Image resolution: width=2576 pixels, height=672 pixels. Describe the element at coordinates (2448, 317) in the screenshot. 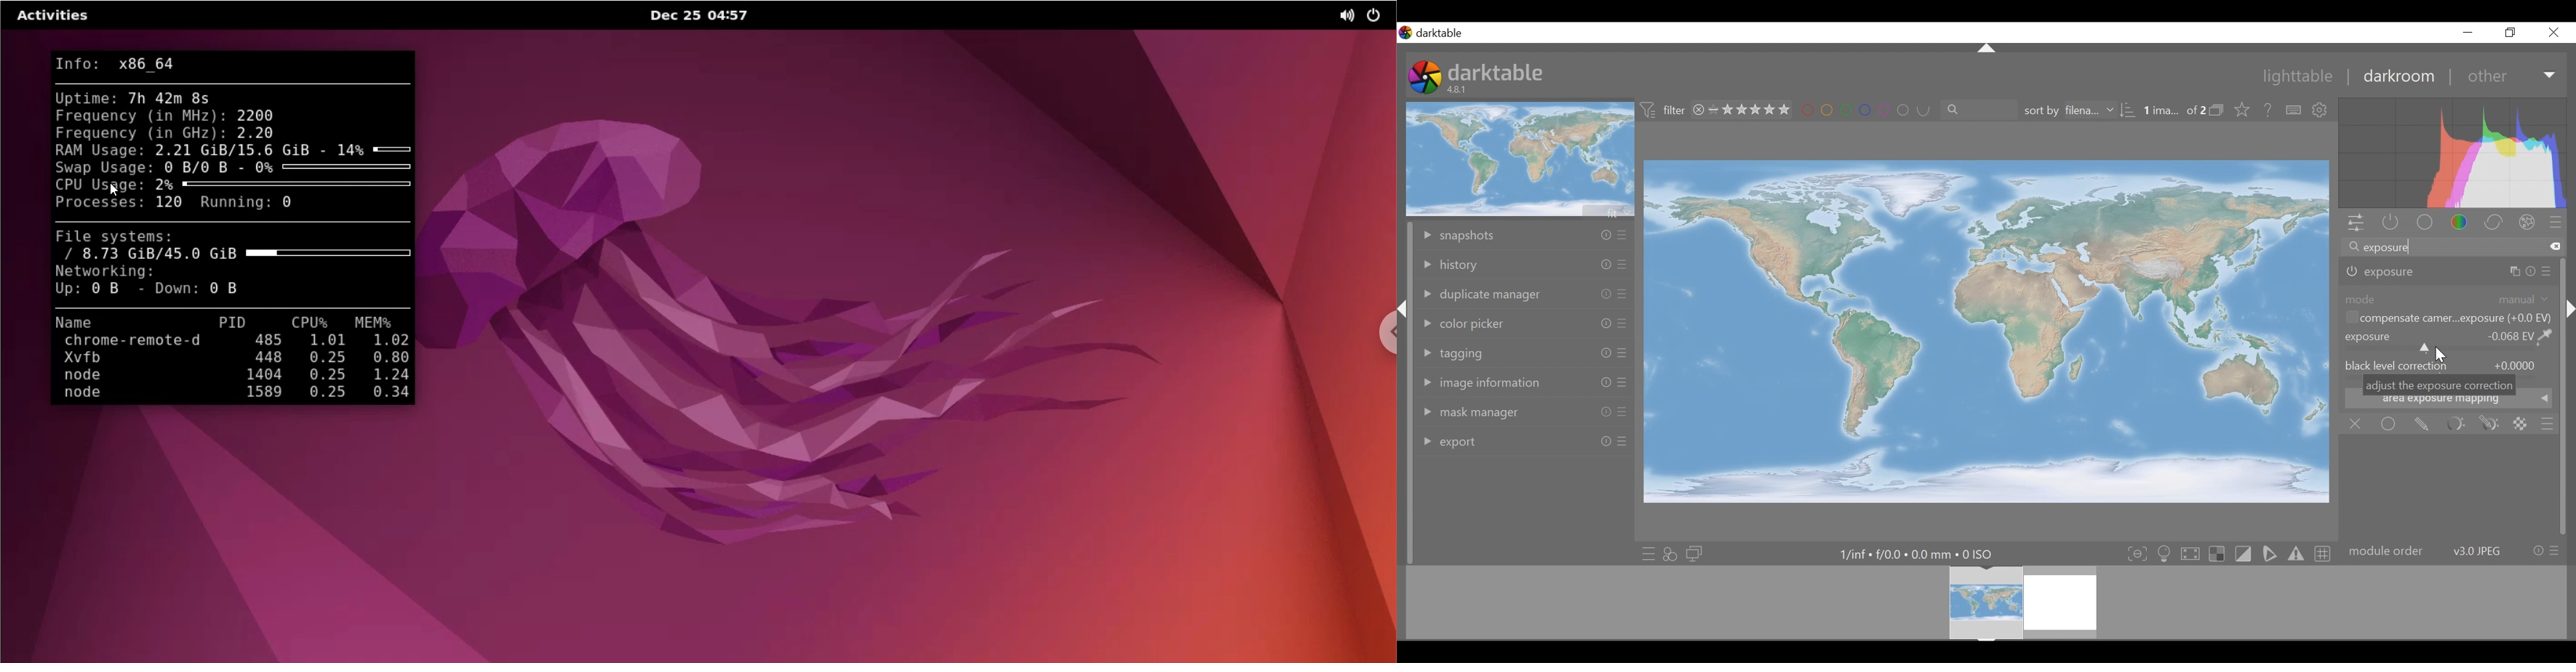

I see `compensate camera exposure` at that location.